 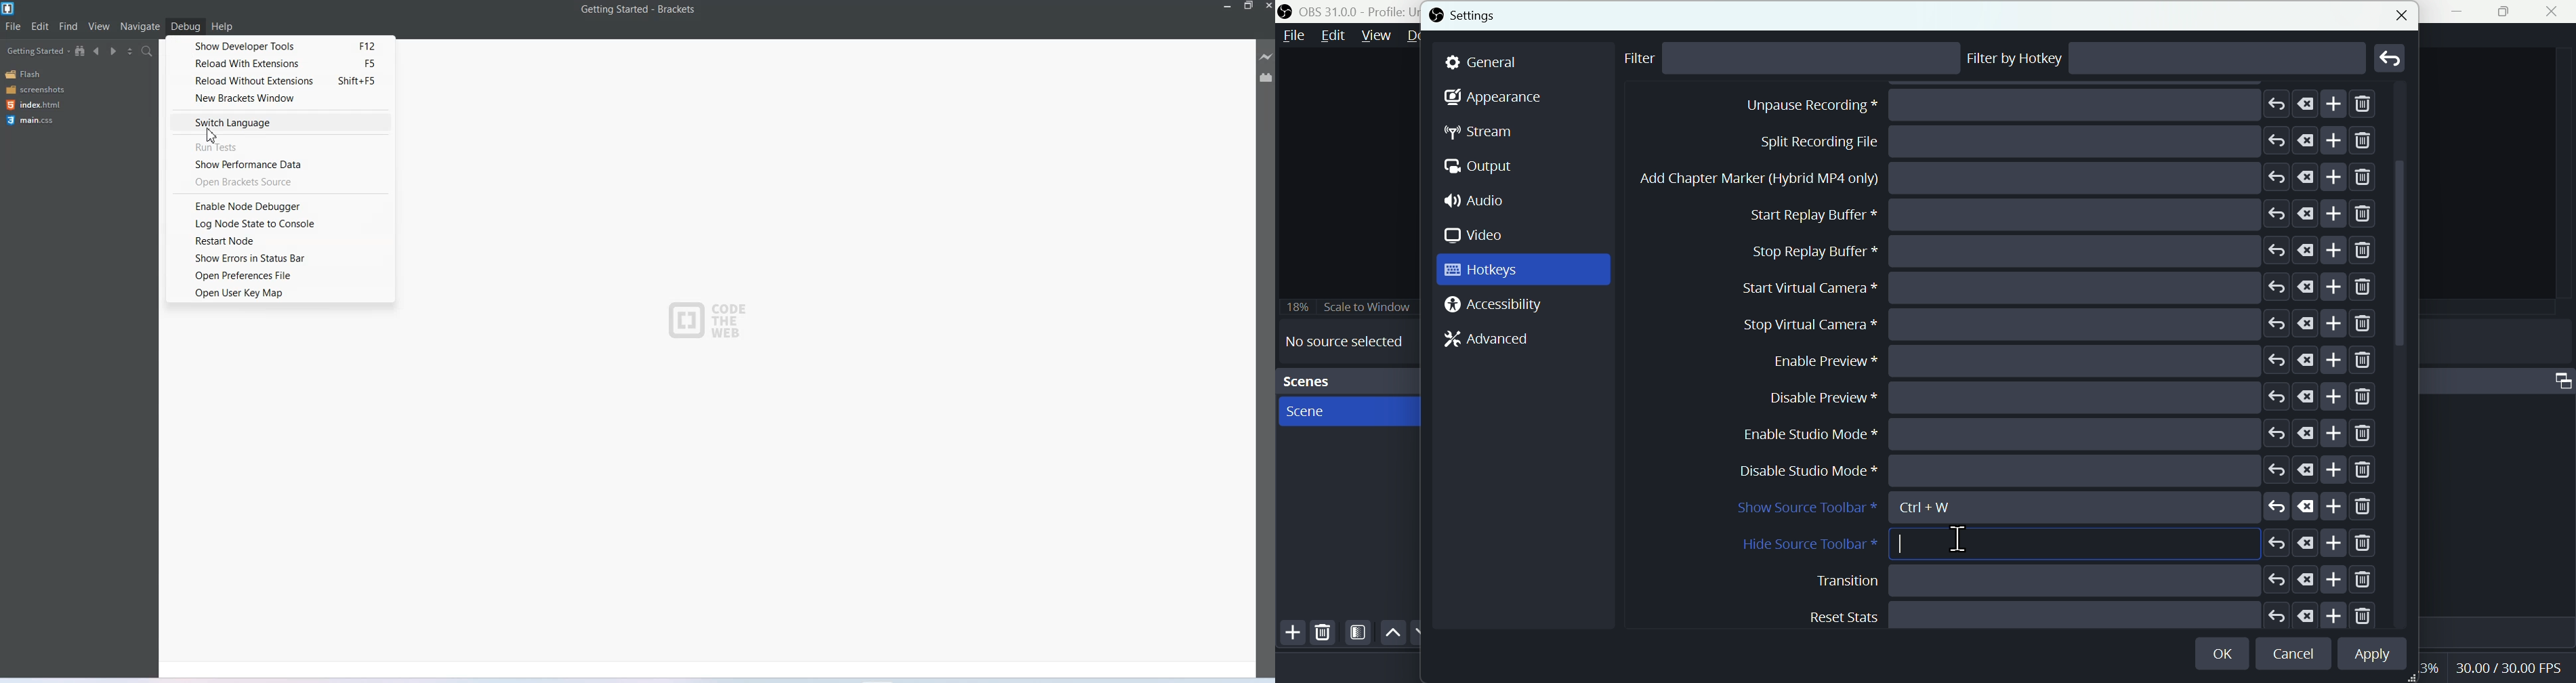 I want to click on restart node, so click(x=282, y=242).